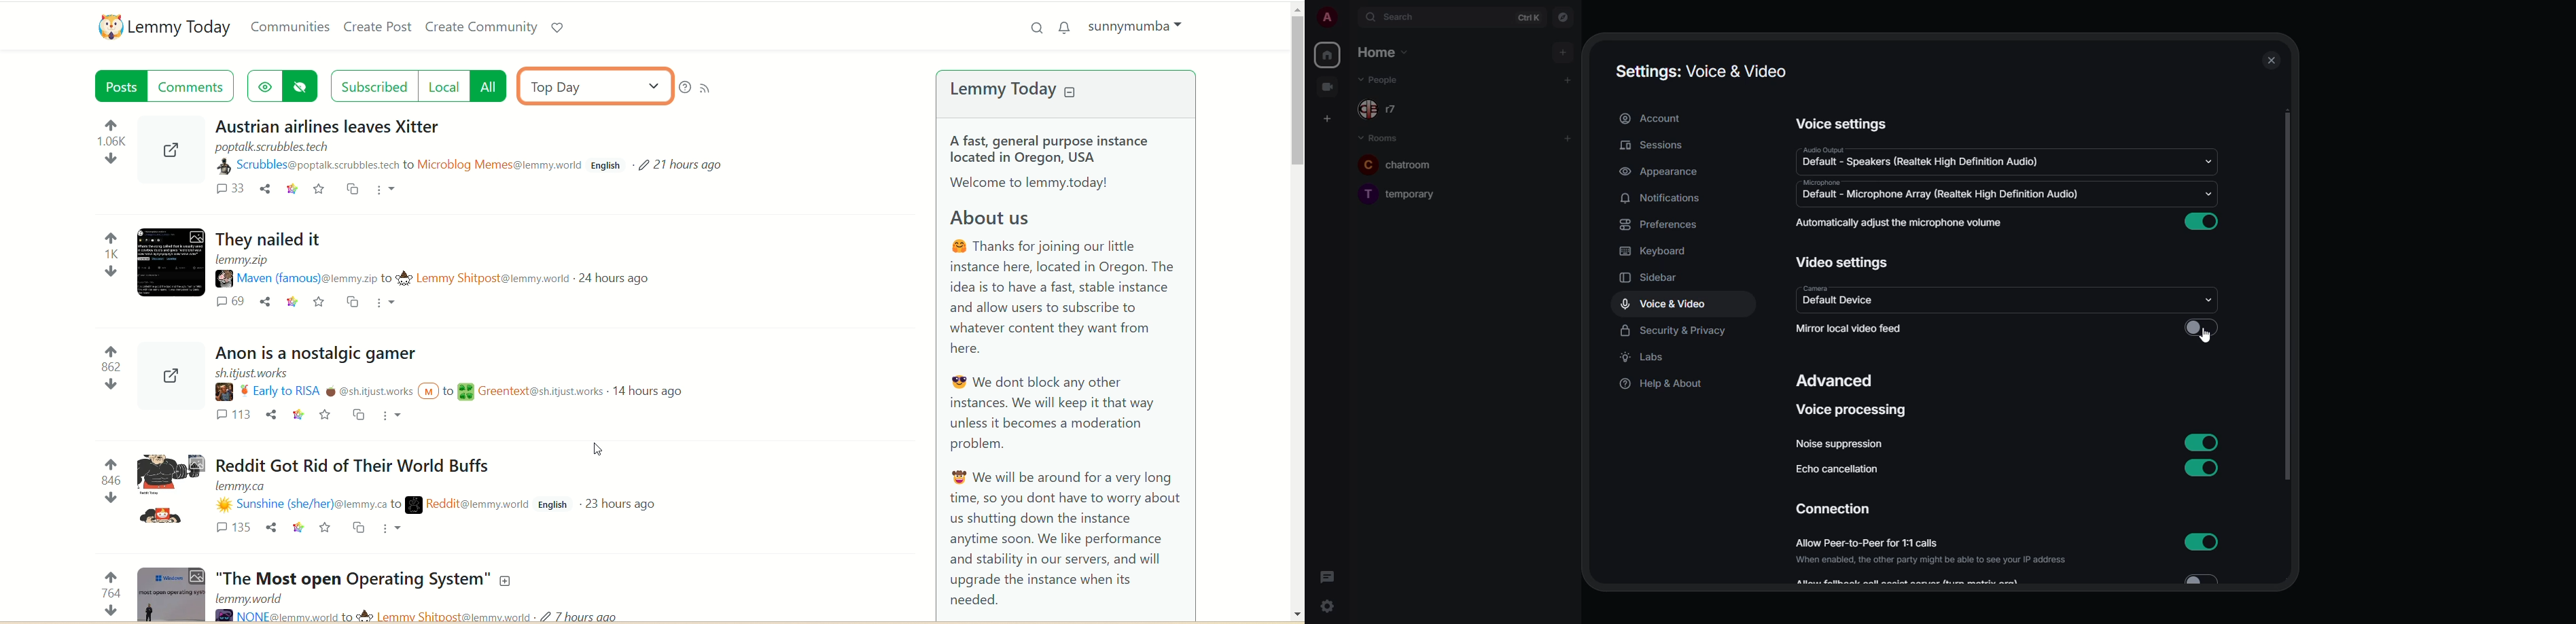  I want to click on people, so click(1385, 79).